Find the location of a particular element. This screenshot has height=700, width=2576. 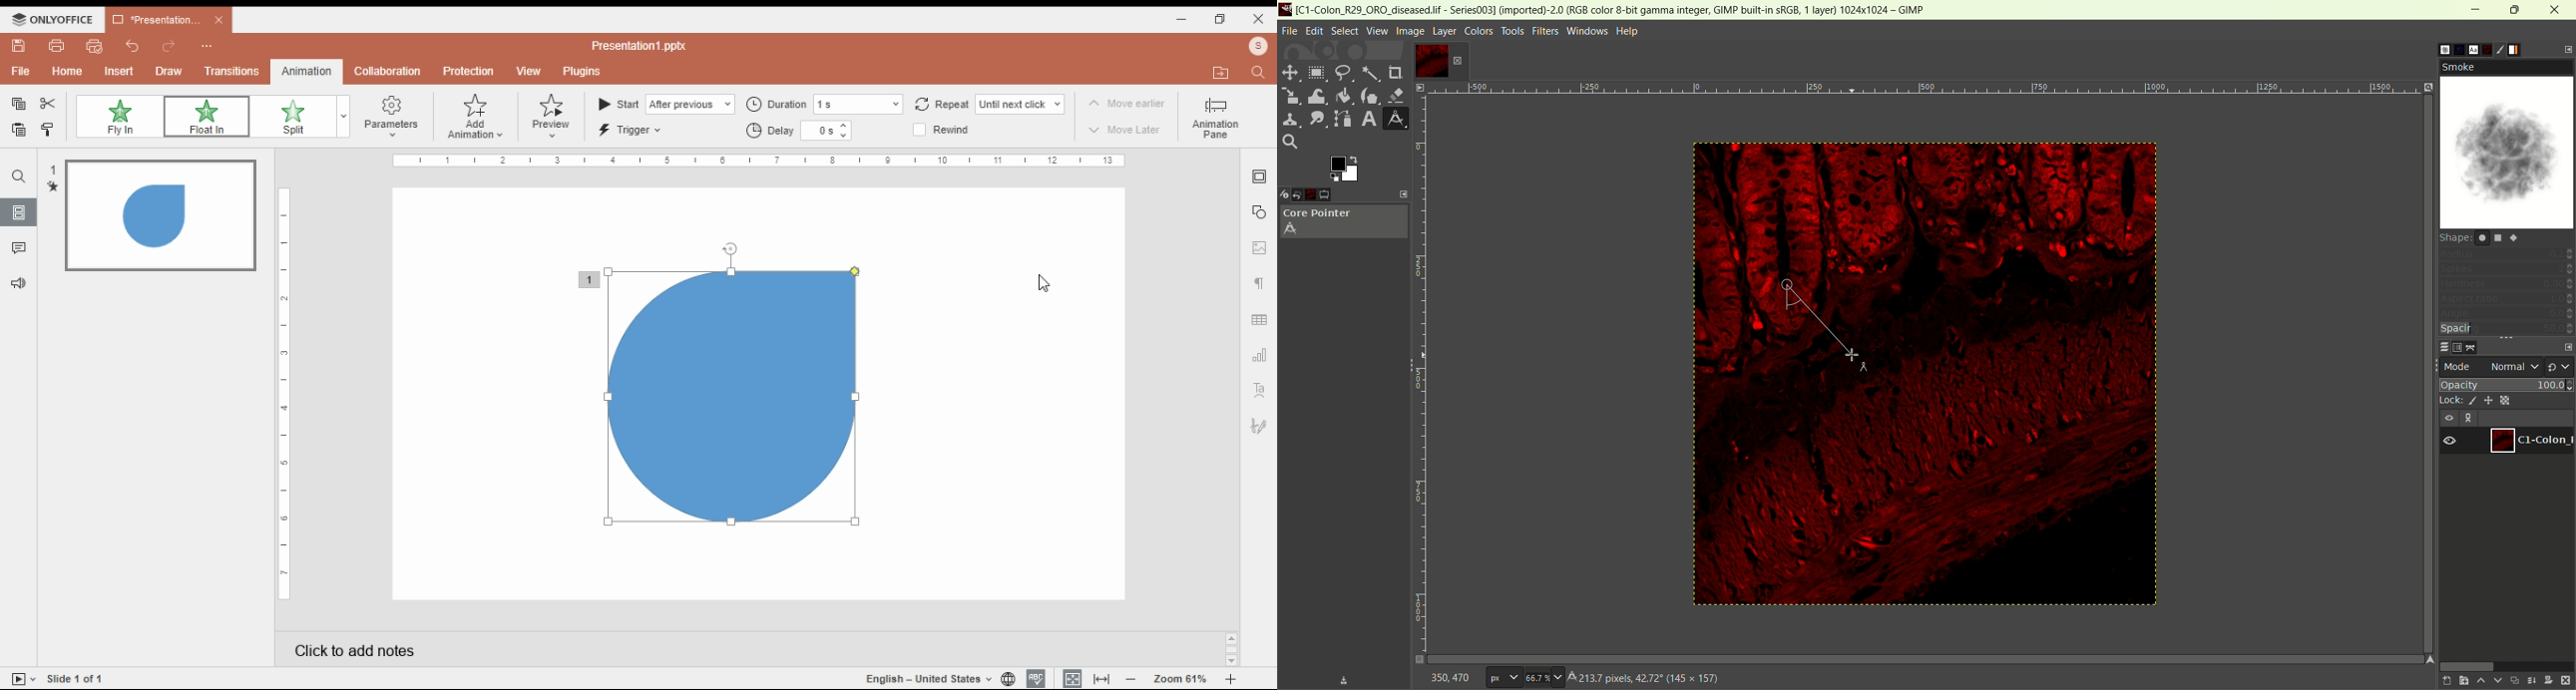

parameters is located at coordinates (389, 116).